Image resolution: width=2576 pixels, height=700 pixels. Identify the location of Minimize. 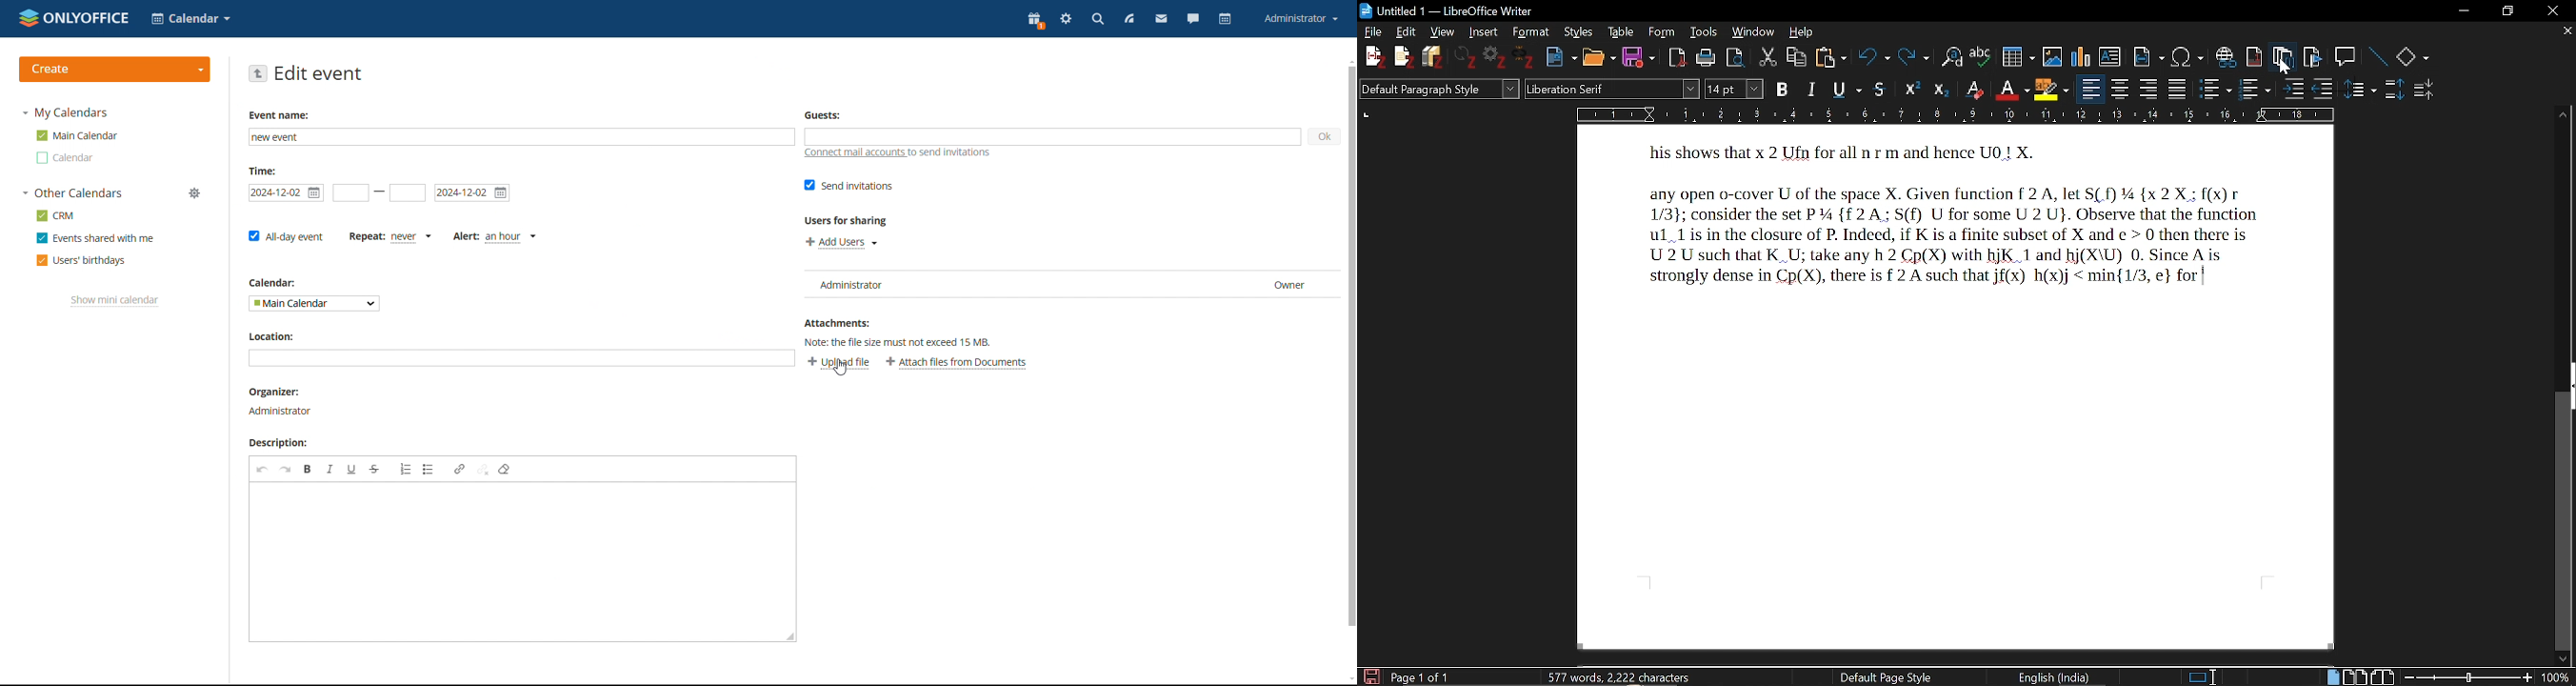
(2460, 12).